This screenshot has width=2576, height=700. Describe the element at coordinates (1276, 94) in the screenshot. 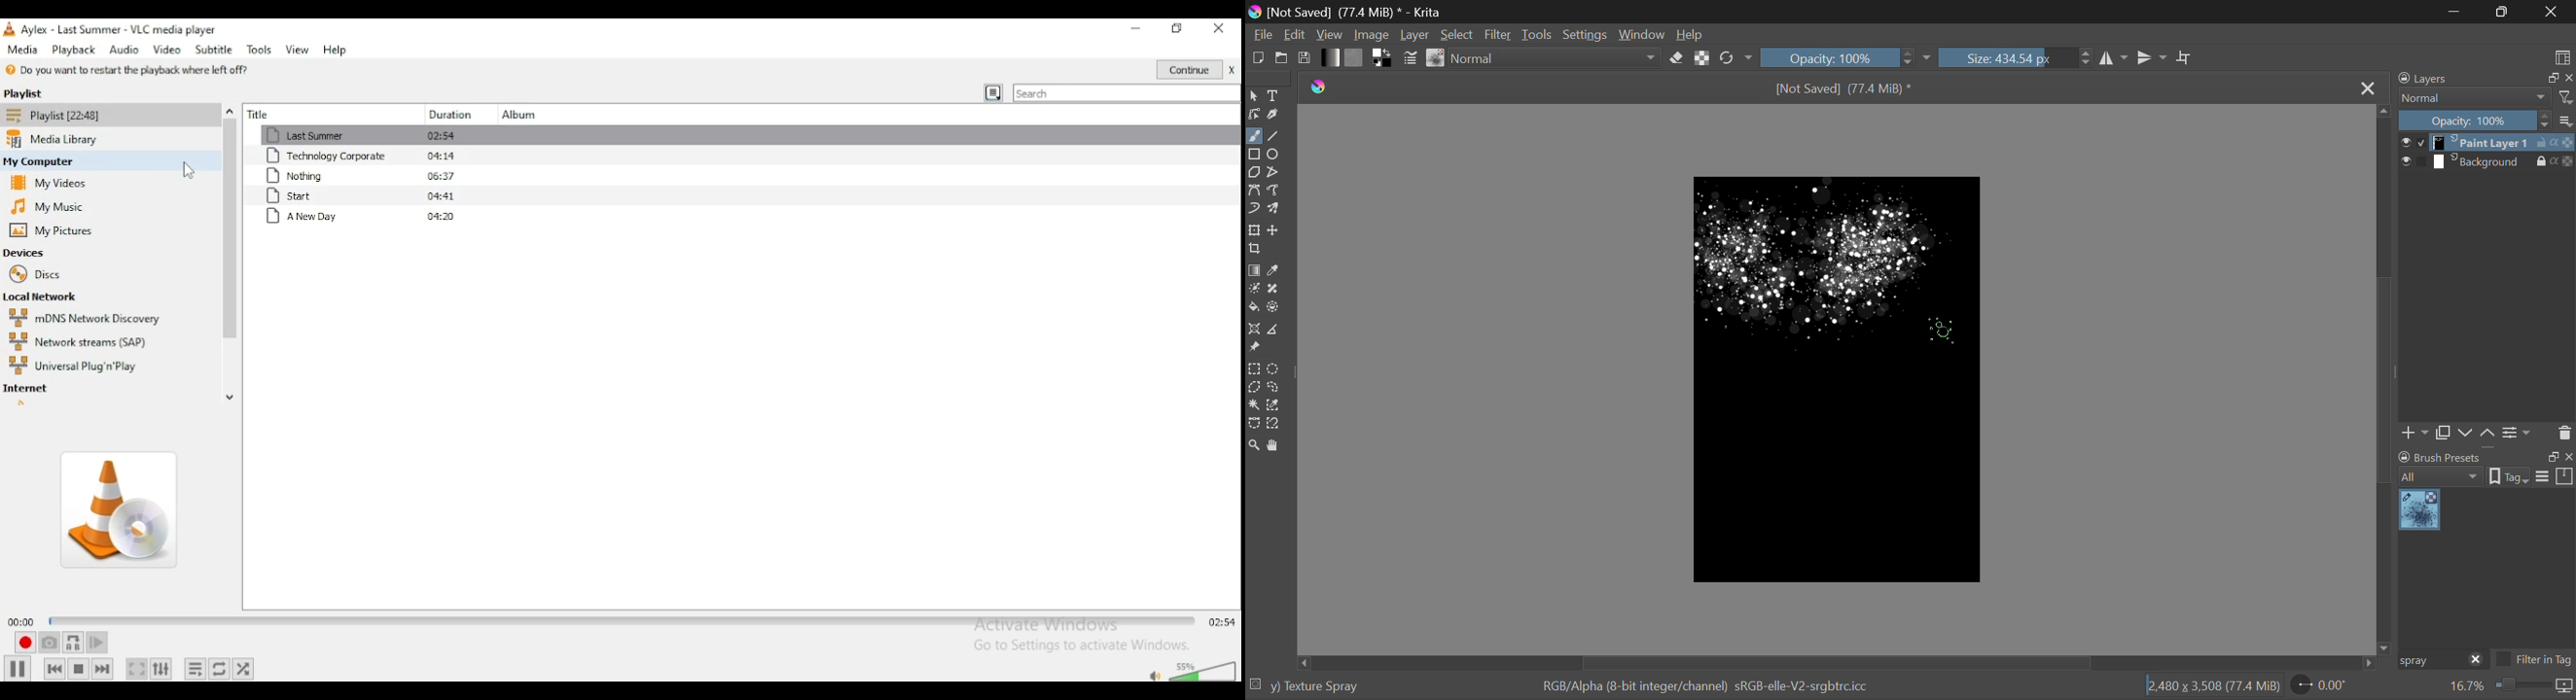

I see `Text` at that location.